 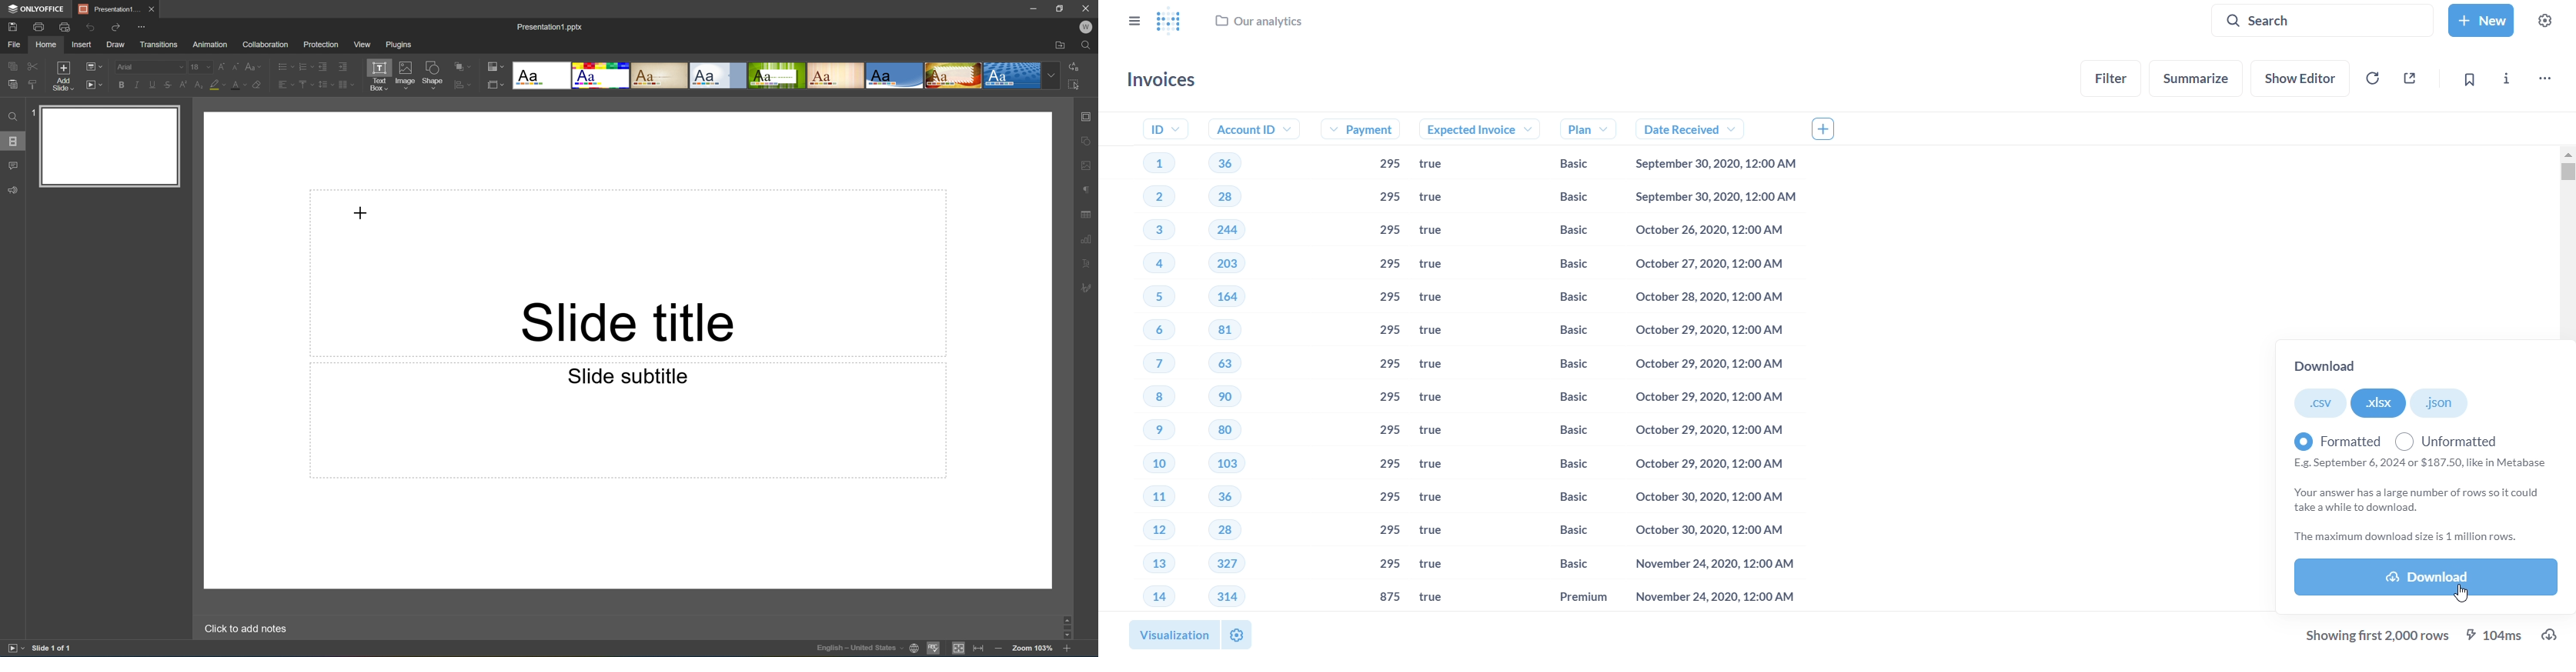 What do you see at coordinates (45, 45) in the screenshot?
I see `Home` at bounding box center [45, 45].